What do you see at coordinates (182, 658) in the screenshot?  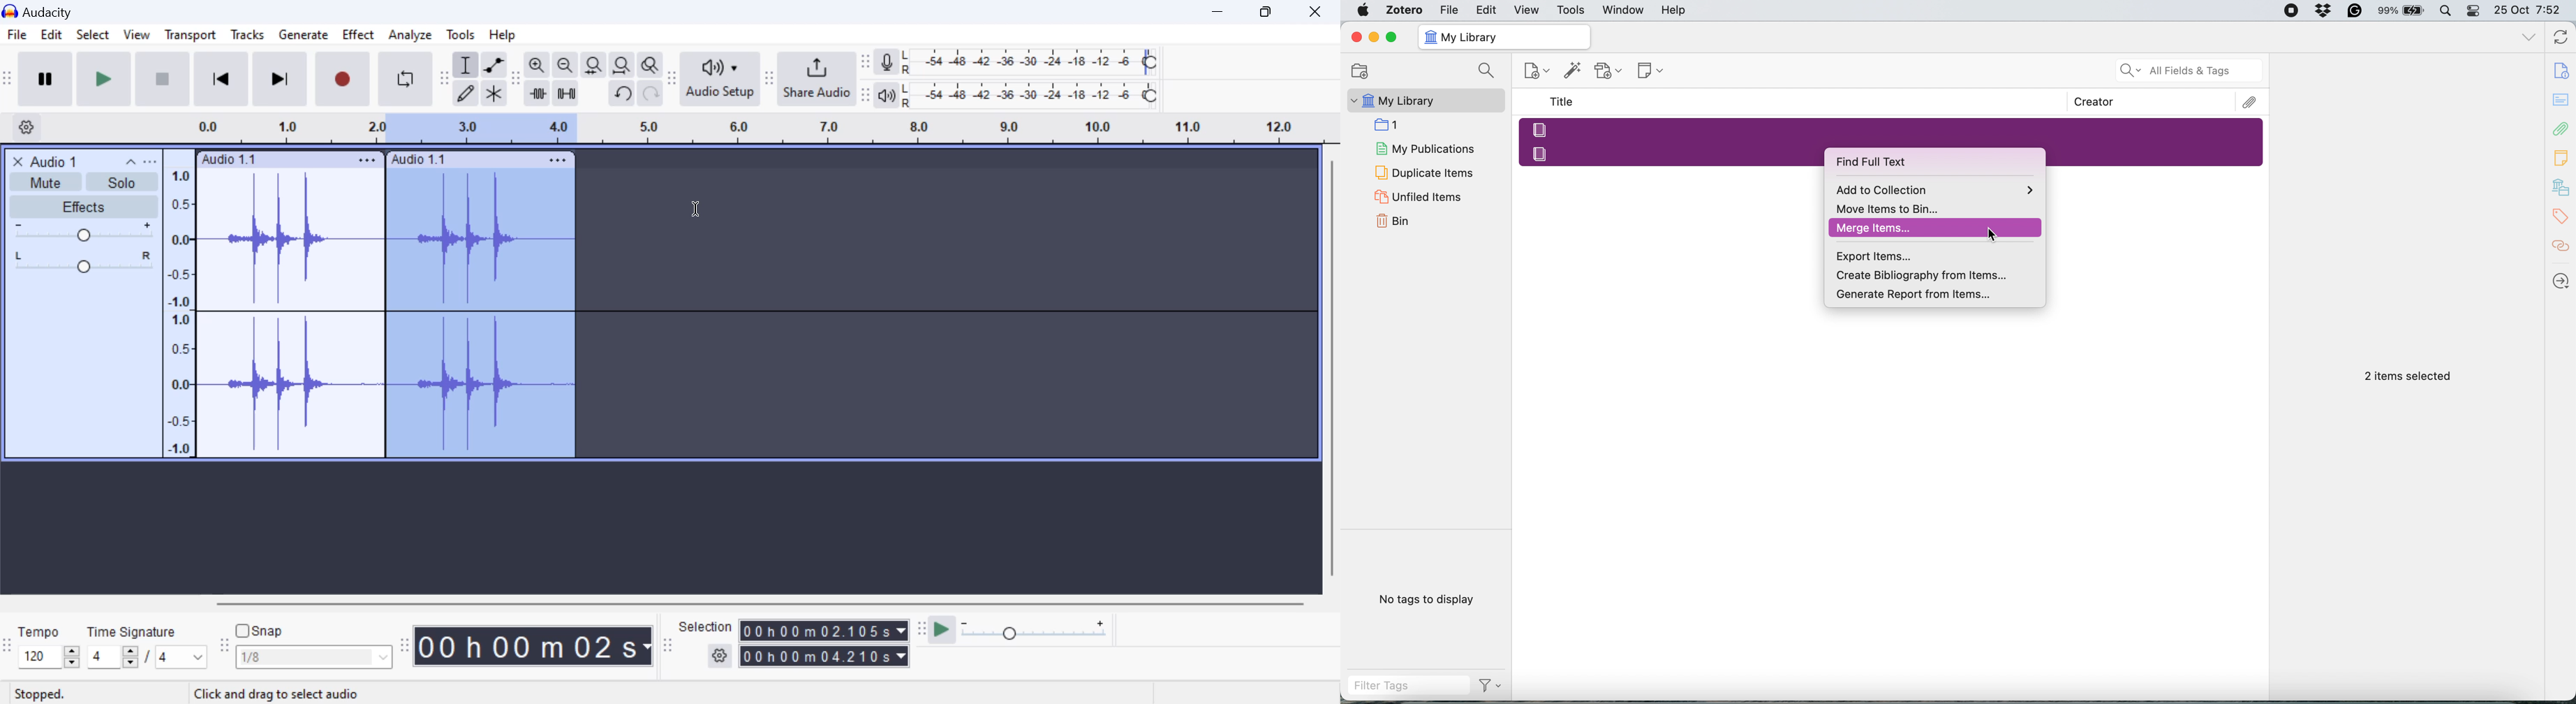 I see `Max time signature options` at bounding box center [182, 658].